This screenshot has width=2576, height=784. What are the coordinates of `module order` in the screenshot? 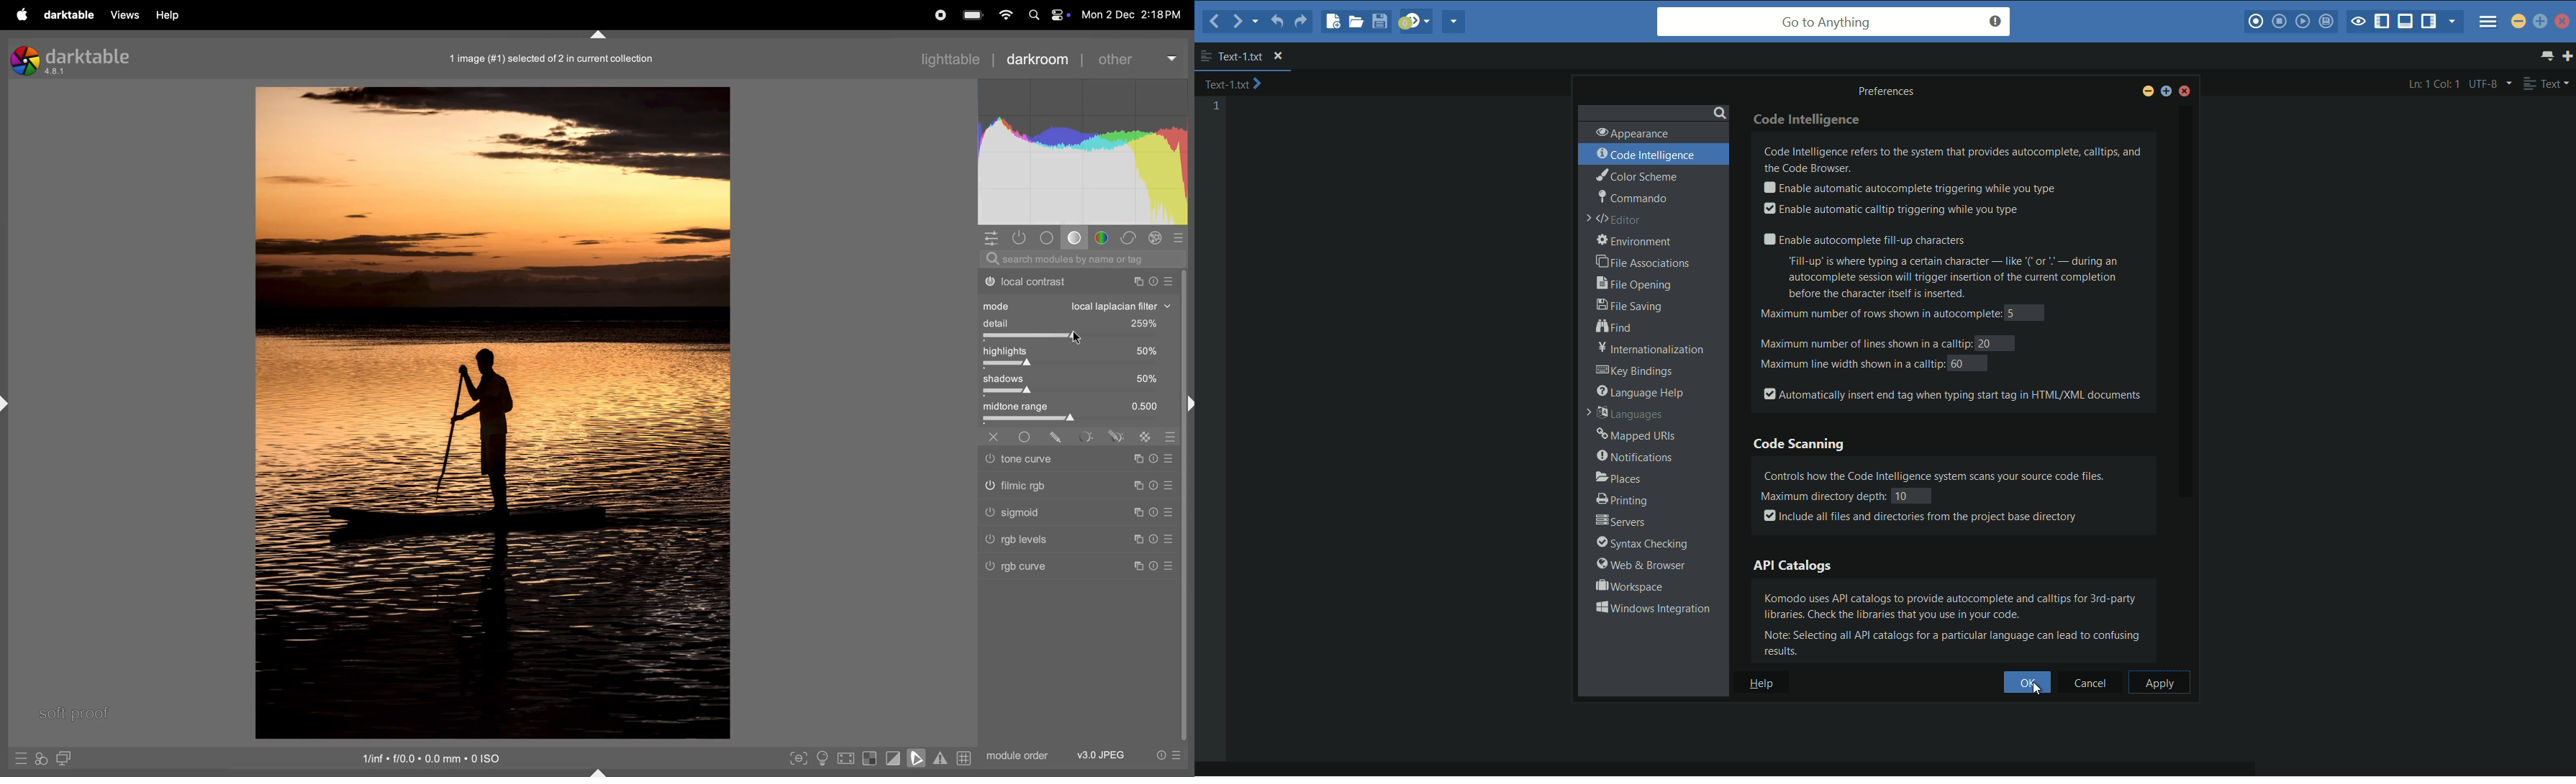 It's located at (1015, 755).